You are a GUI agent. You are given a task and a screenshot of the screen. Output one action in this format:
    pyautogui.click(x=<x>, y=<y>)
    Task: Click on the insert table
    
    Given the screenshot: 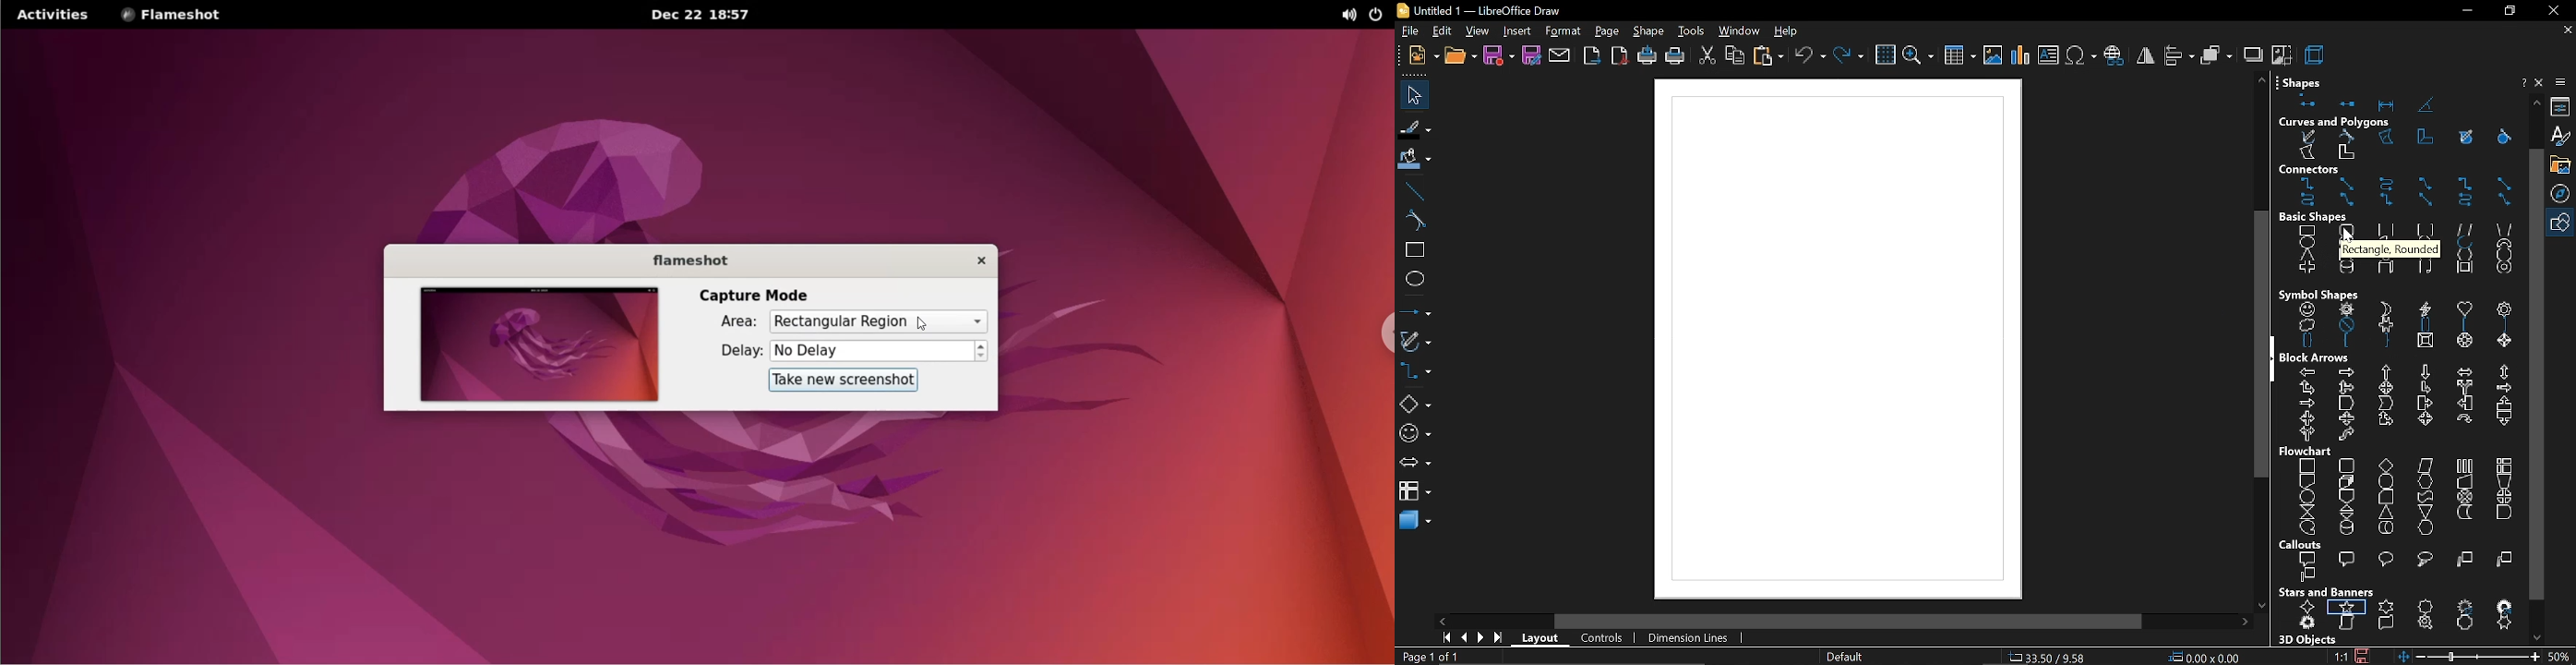 What is the action you would take?
    pyautogui.click(x=1960, y=58)
    